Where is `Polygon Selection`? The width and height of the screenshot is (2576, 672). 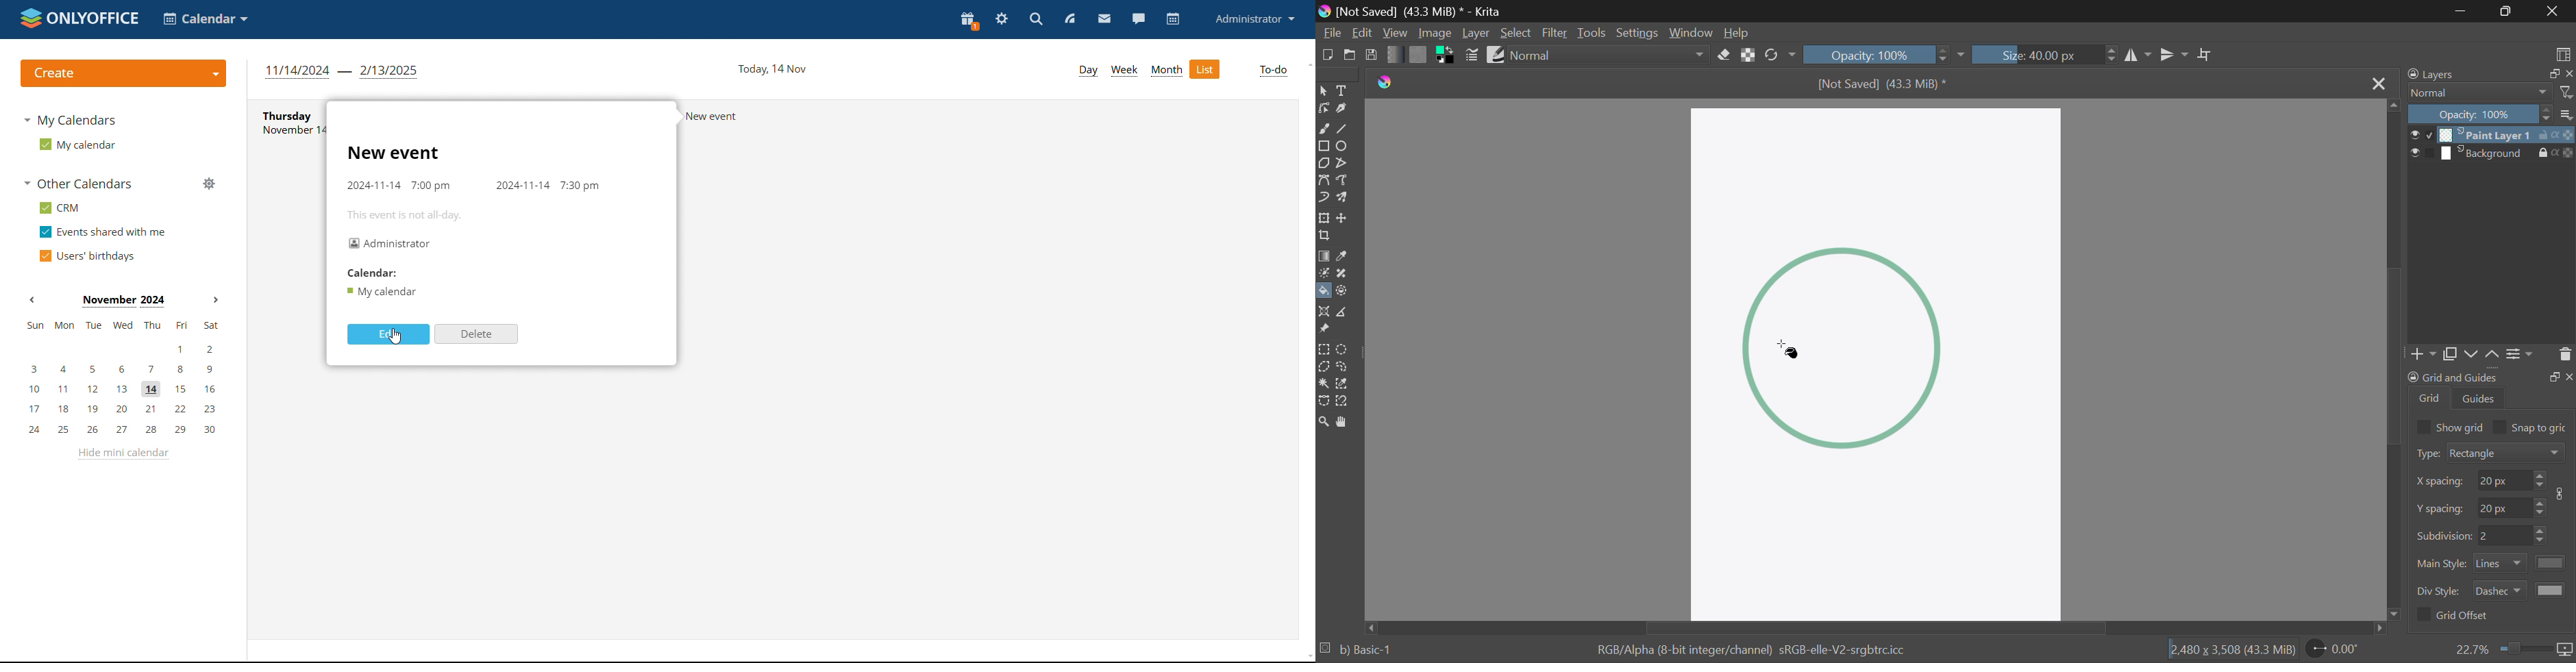
Polygon Selection is located at coordinates (1323, 368).